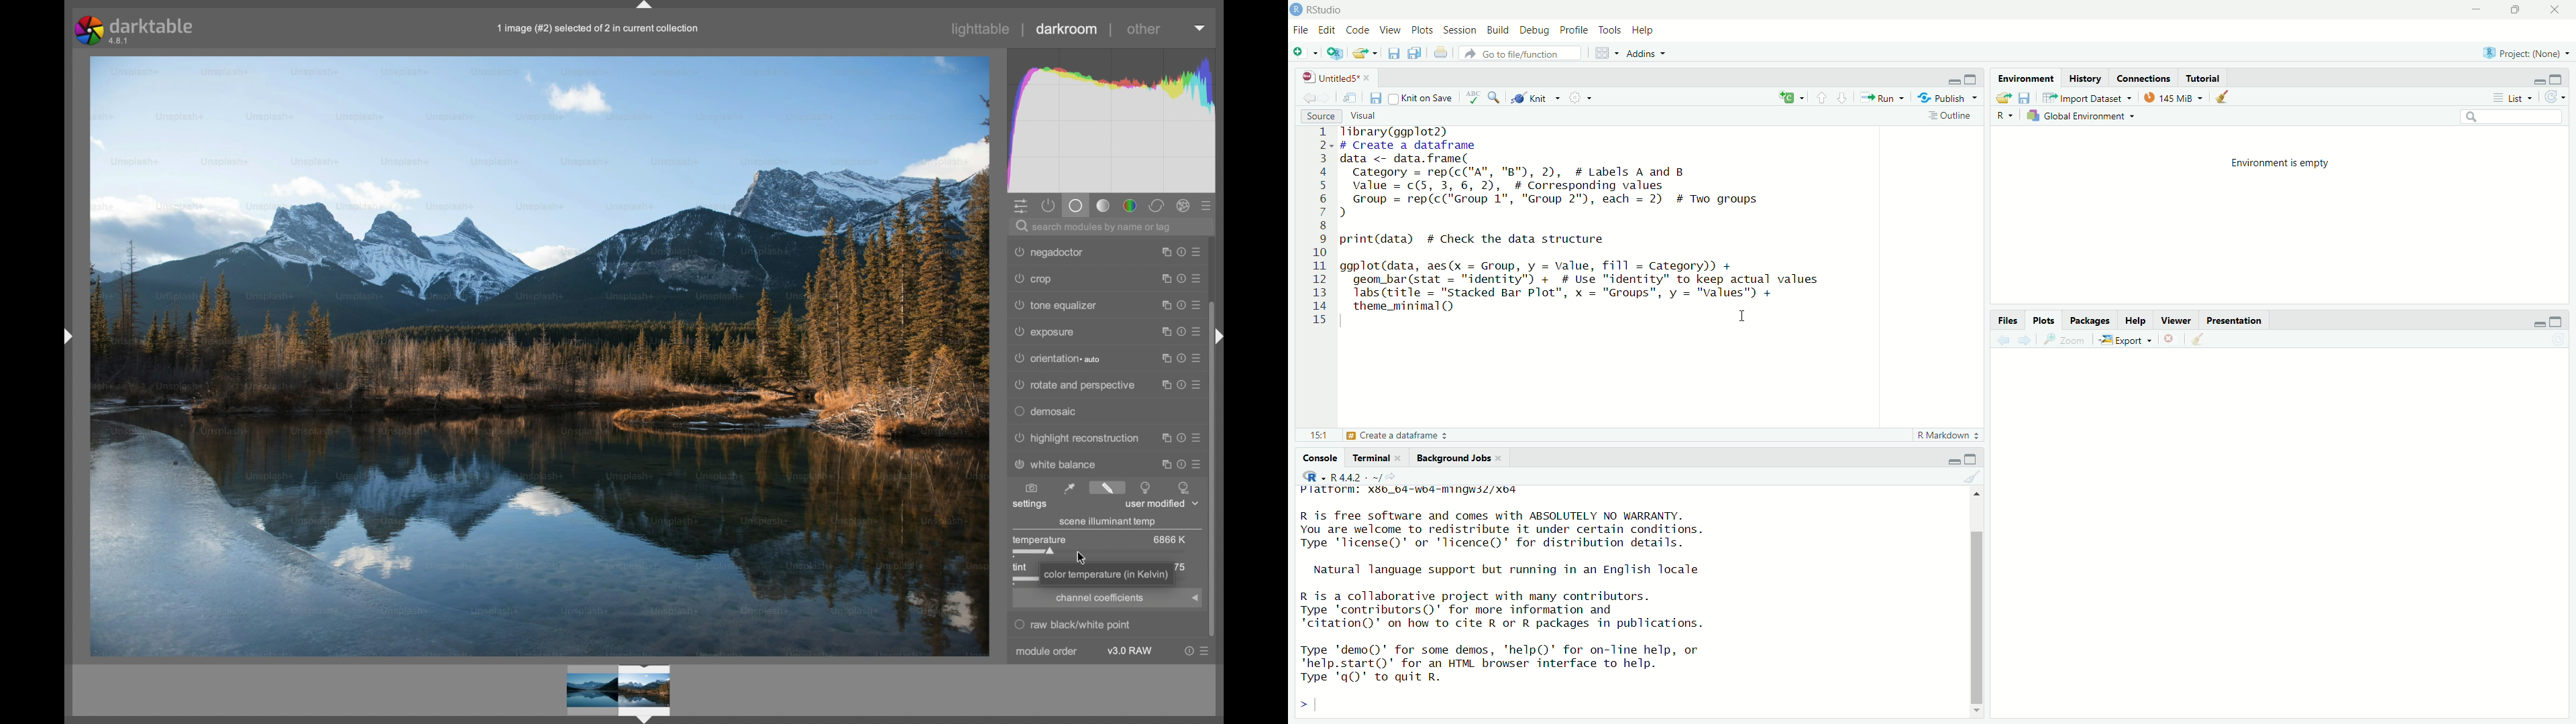 The width and height of the screenshot is (2576, 728). Describe the element at coordinates (1442, 54) in the screenshot. I see `Print the current file` at that location.